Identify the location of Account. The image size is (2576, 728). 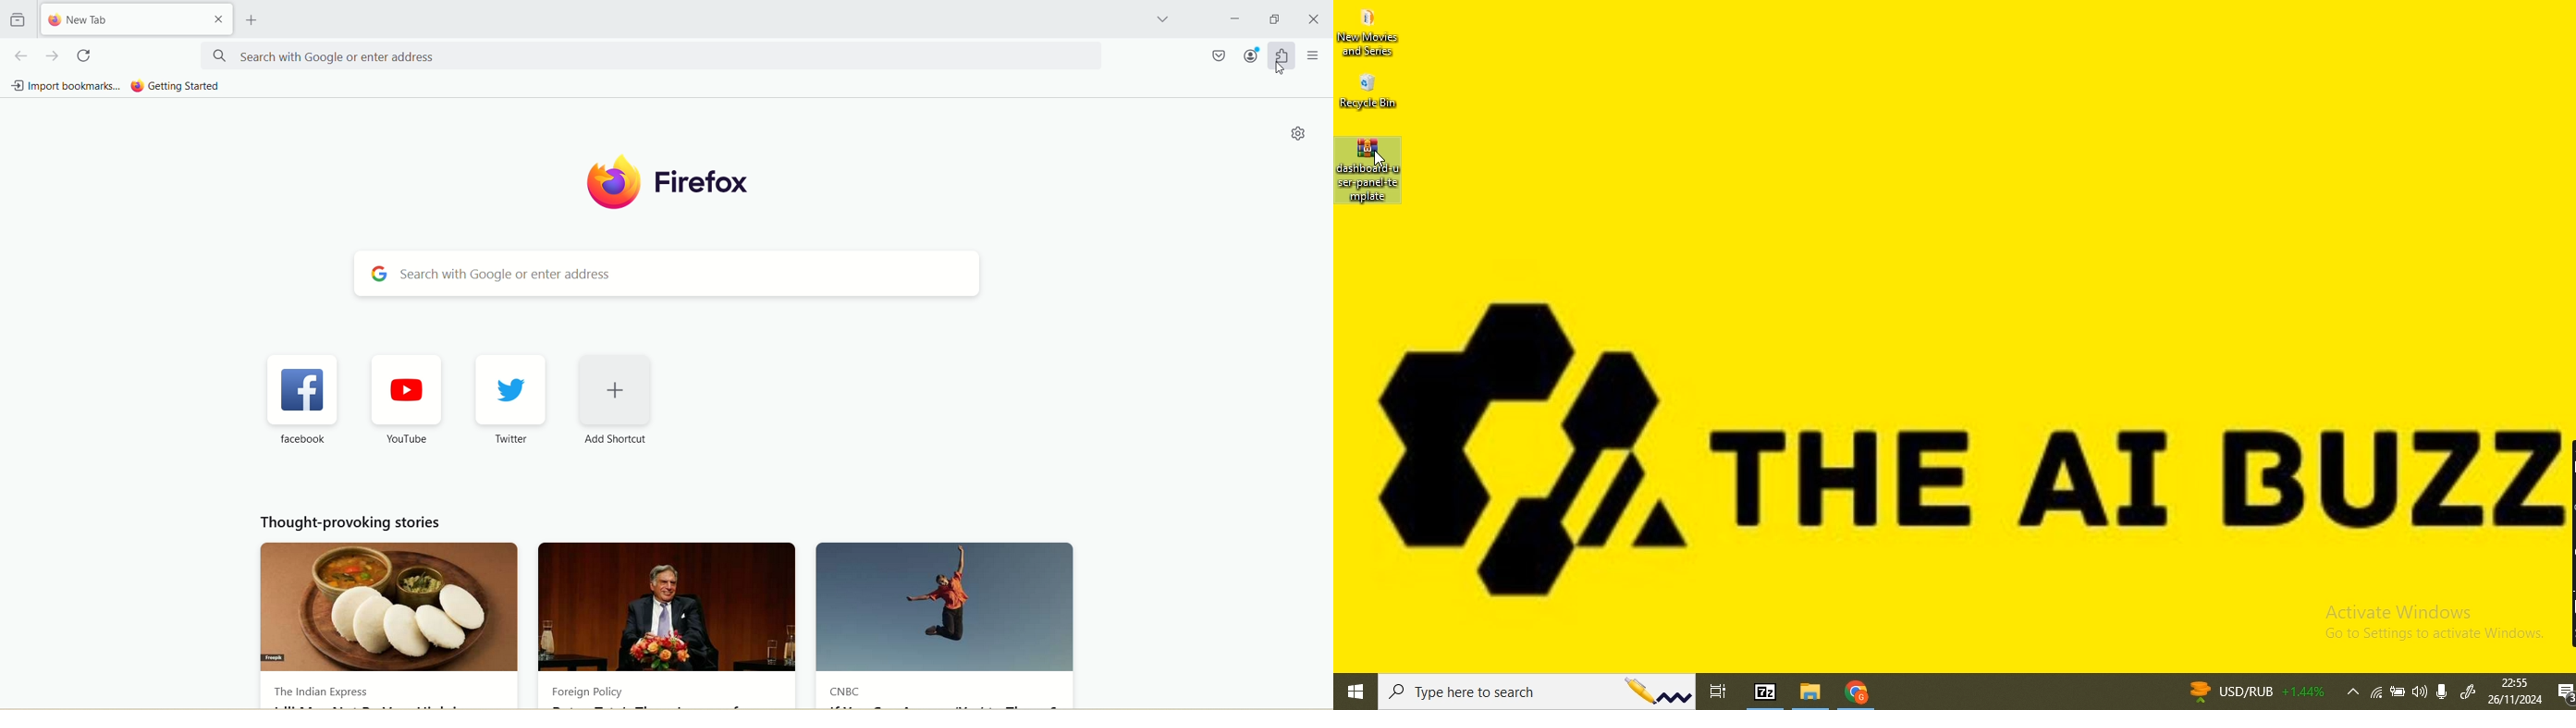
(1251, 55).